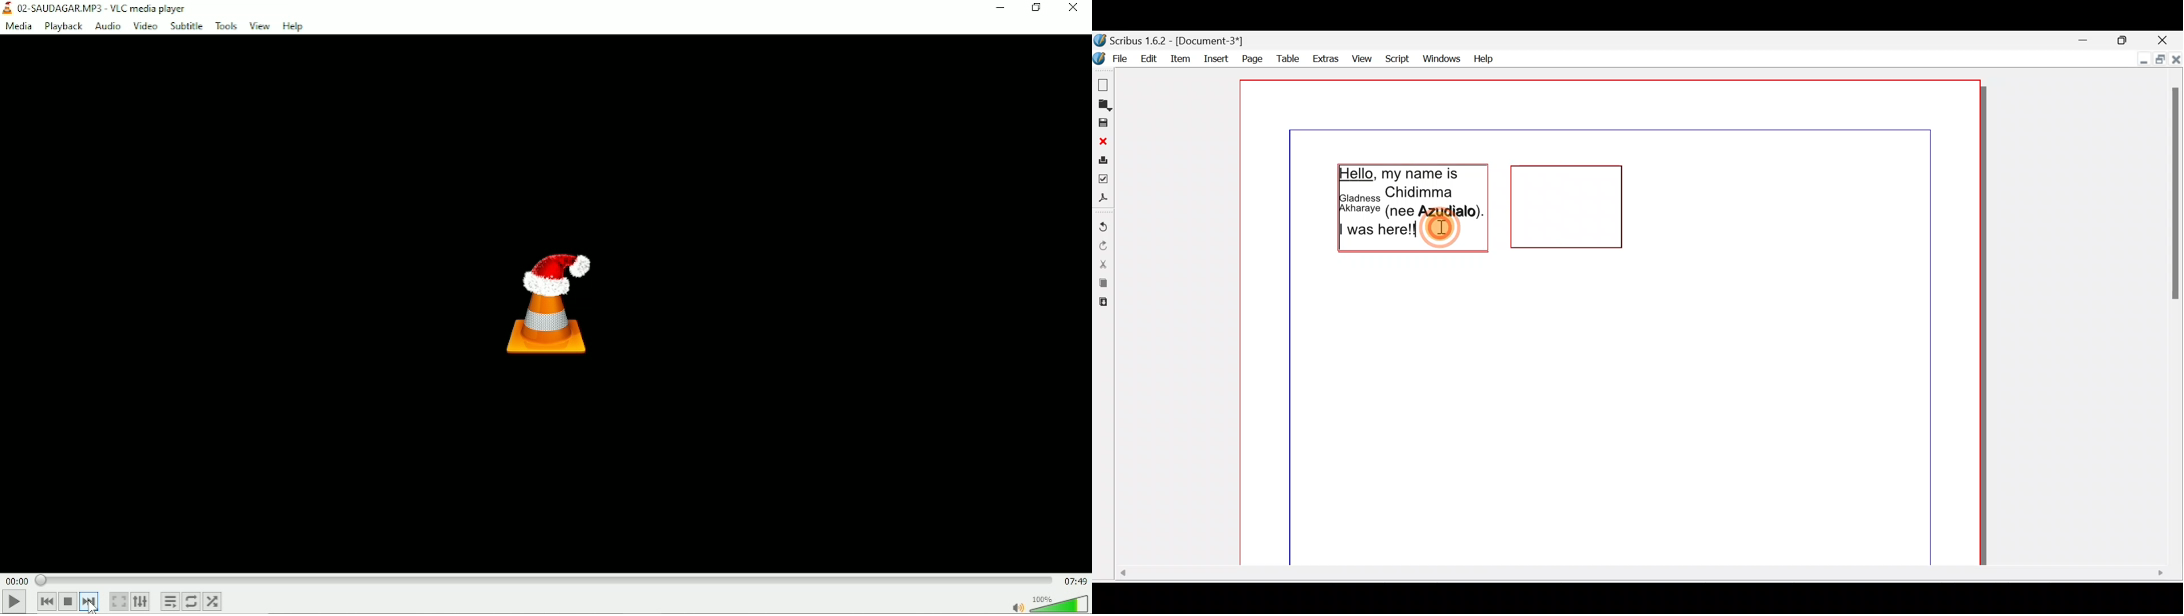 Image resolution: width=2184 pixels, height=616 pixels. Describe the element at coordinates (1036, 7) in the screenshot. I see `Restore down` at that location.